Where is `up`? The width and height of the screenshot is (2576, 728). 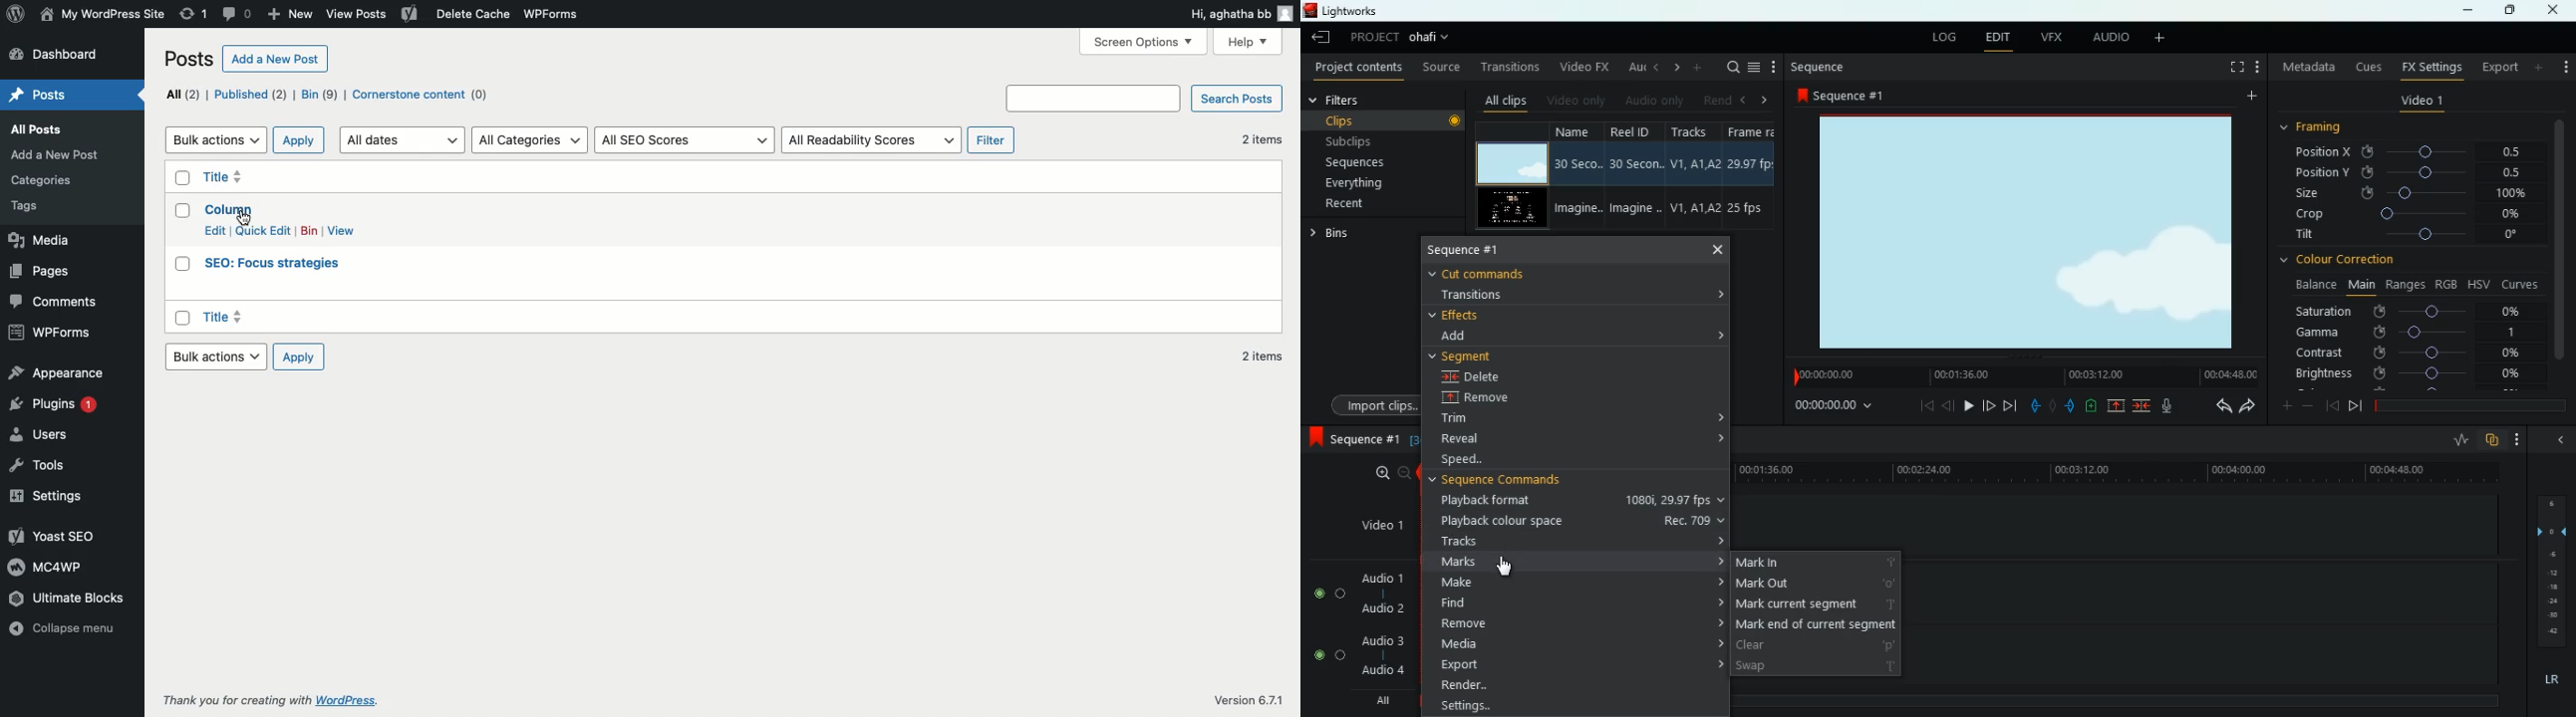
up is located at coordinates (2116, 406).